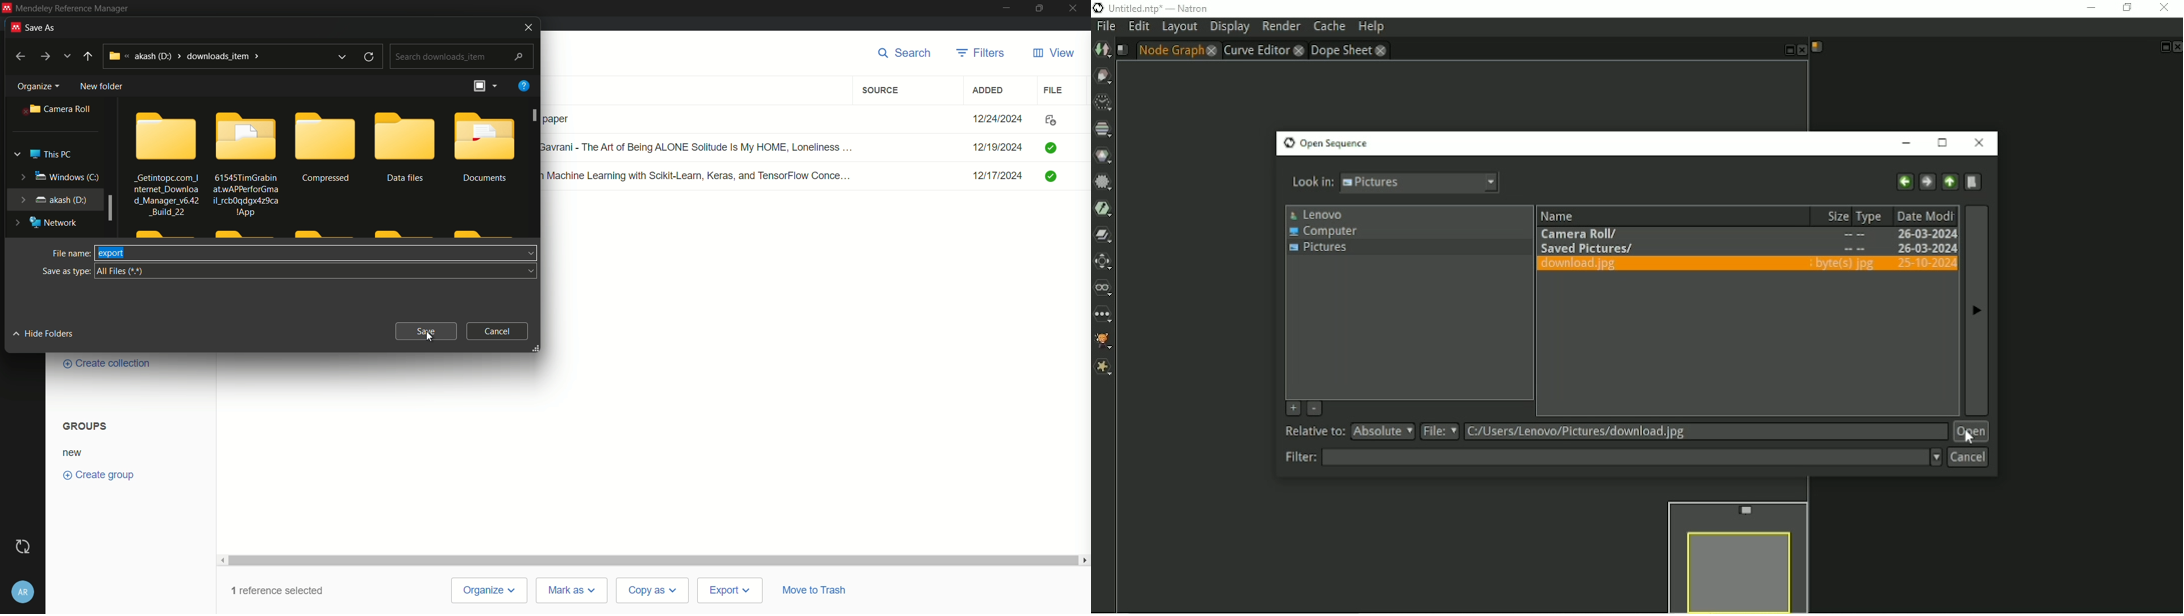  Describe the element at coordinates (989, 90) in the screenshot. I see `added` at that location.